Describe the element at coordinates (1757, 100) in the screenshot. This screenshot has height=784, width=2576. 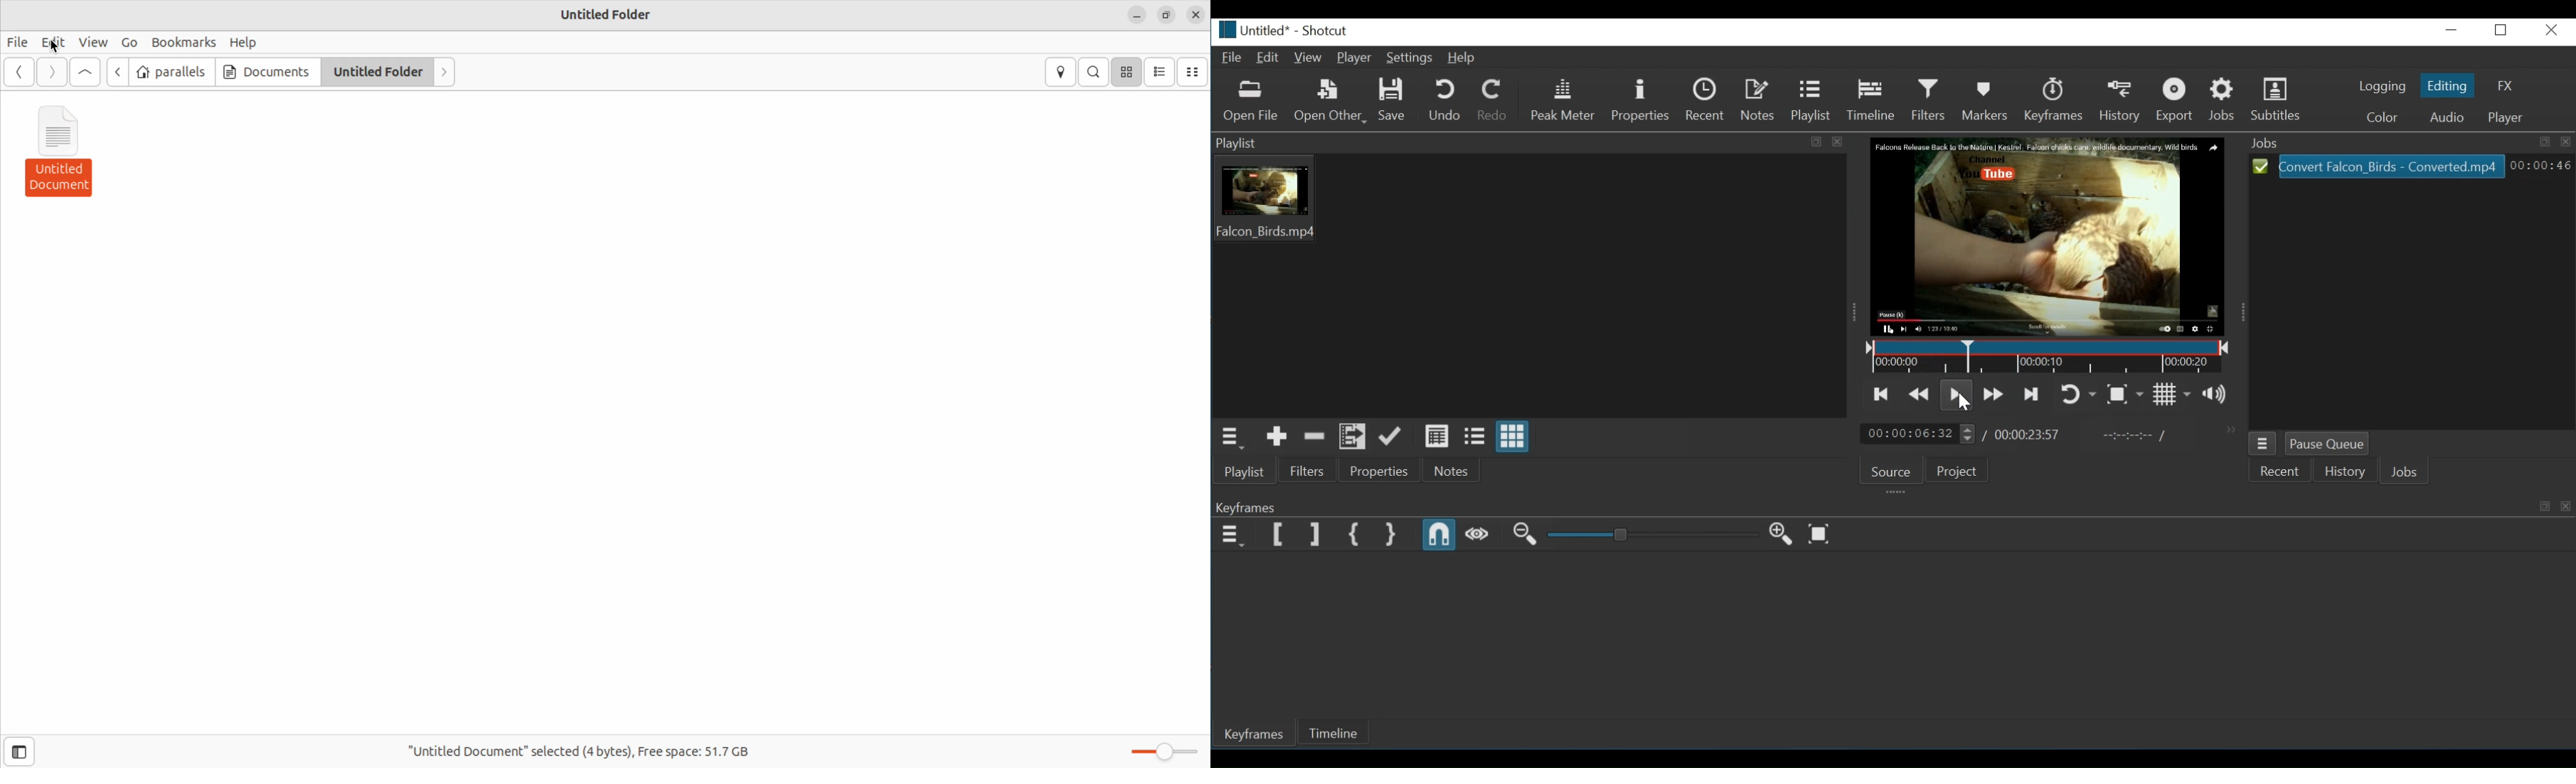
I see `Notes` at that location.